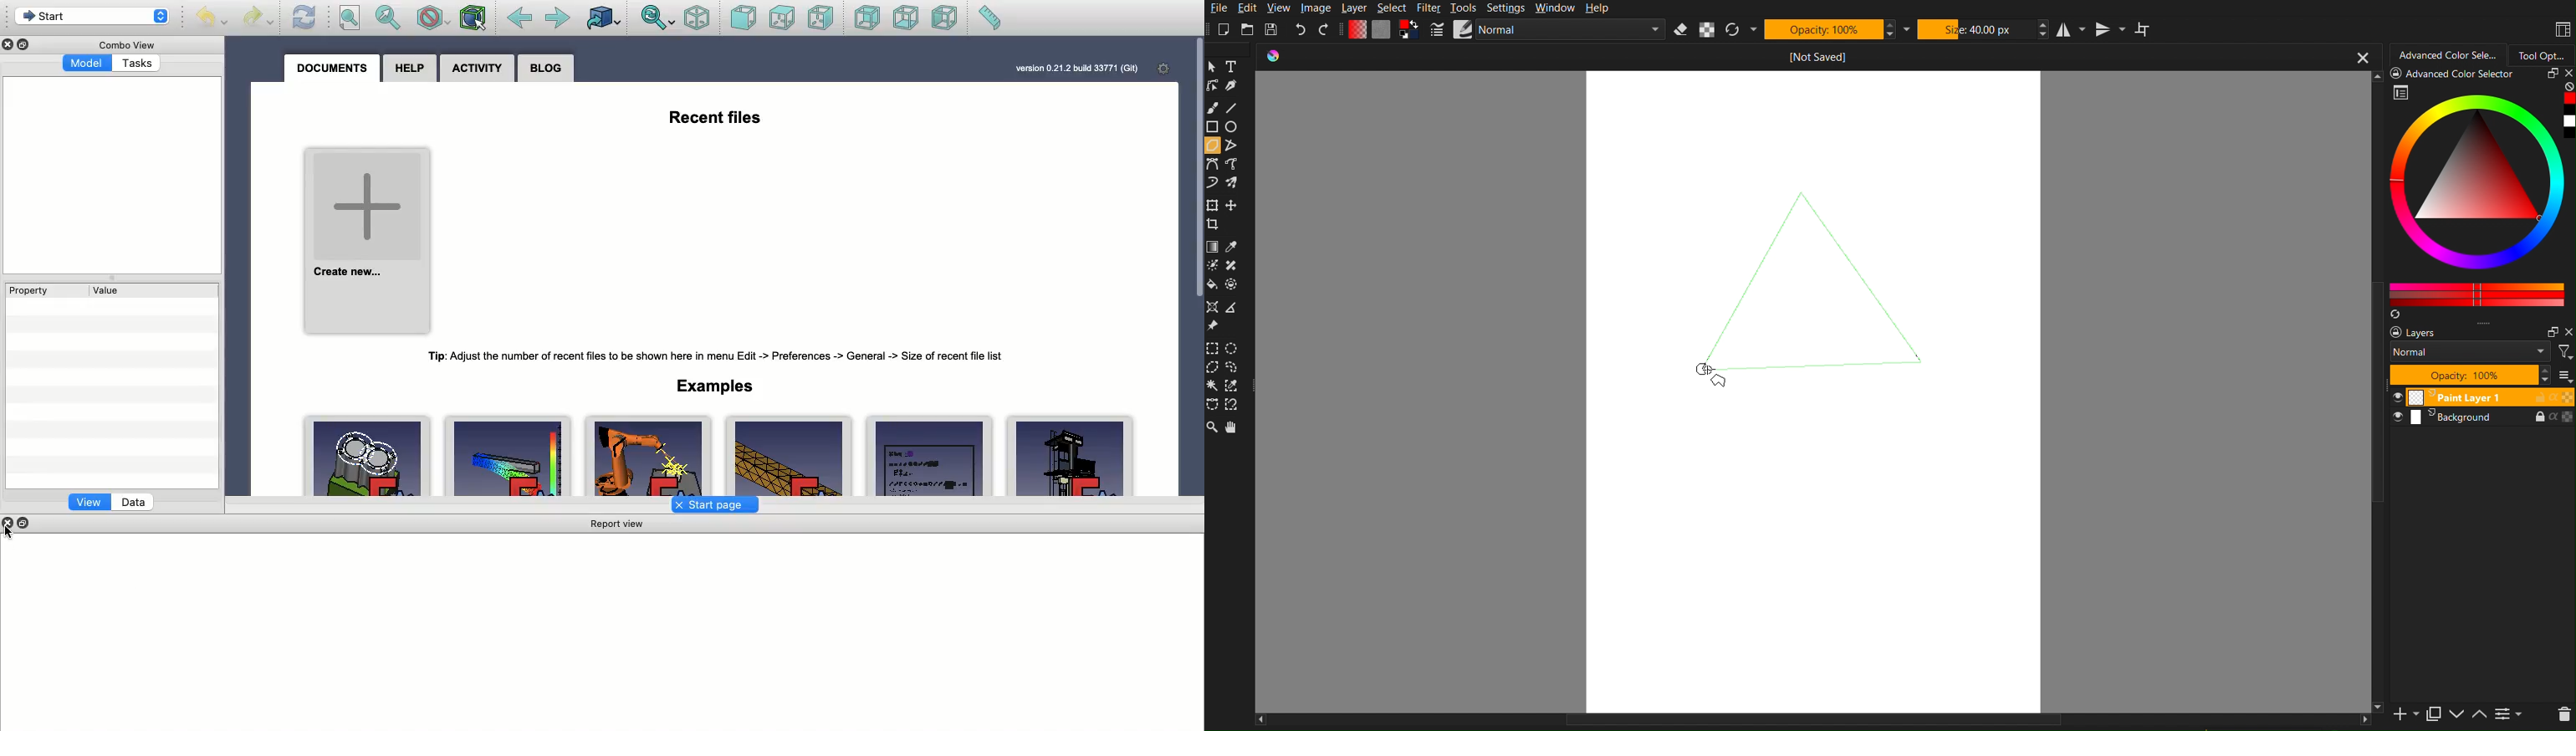 The width and height of the screenshot is (2576, 756). What do you see at coordinates (1232, 147) in the screenshot?
I see `polyline tool` at bounding box center [1232, 147].